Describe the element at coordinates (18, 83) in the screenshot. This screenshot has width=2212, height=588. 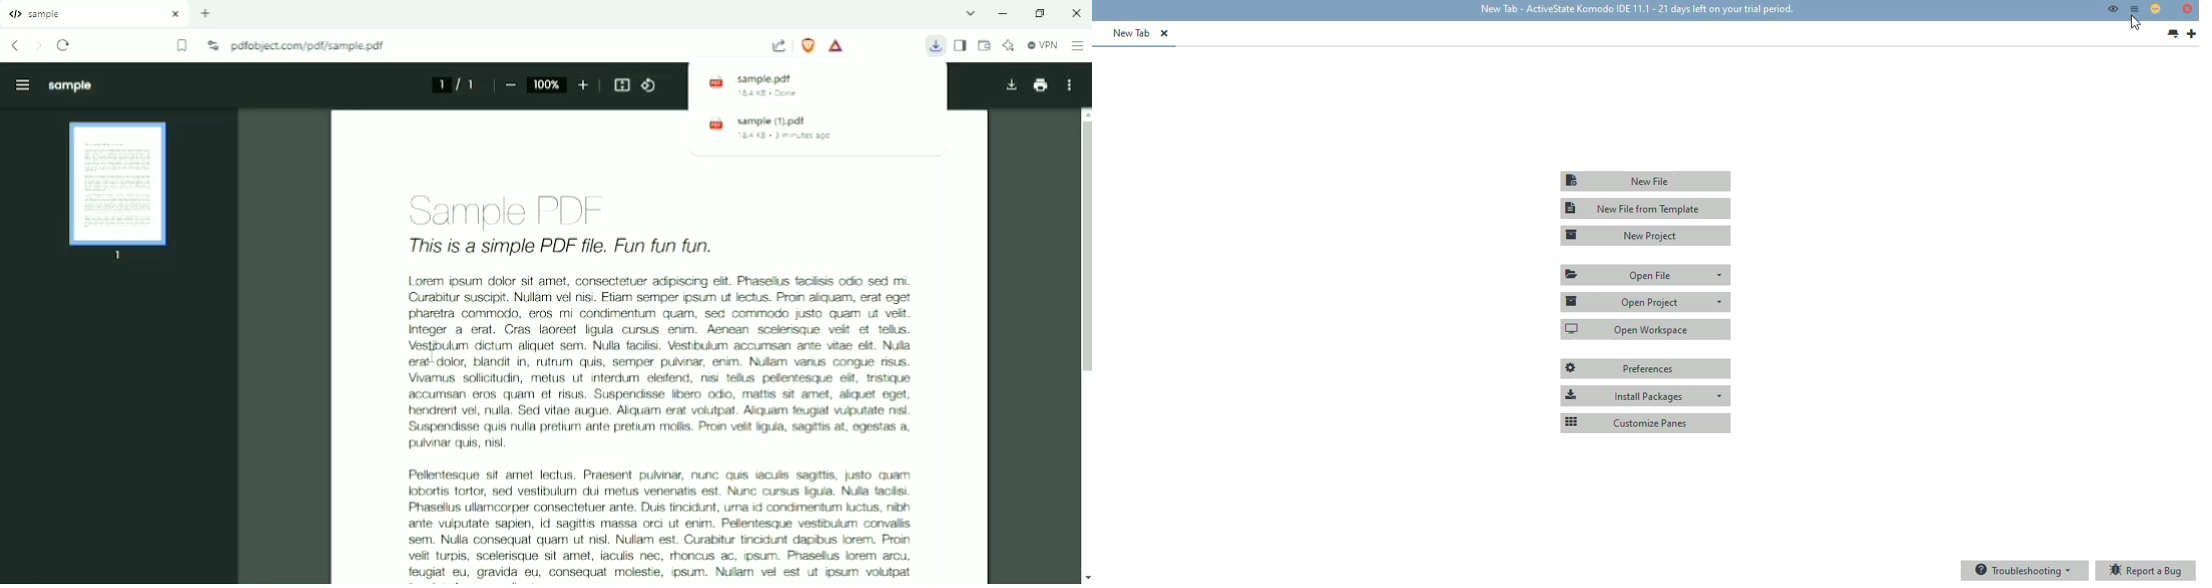
I see `Menu` at that location.